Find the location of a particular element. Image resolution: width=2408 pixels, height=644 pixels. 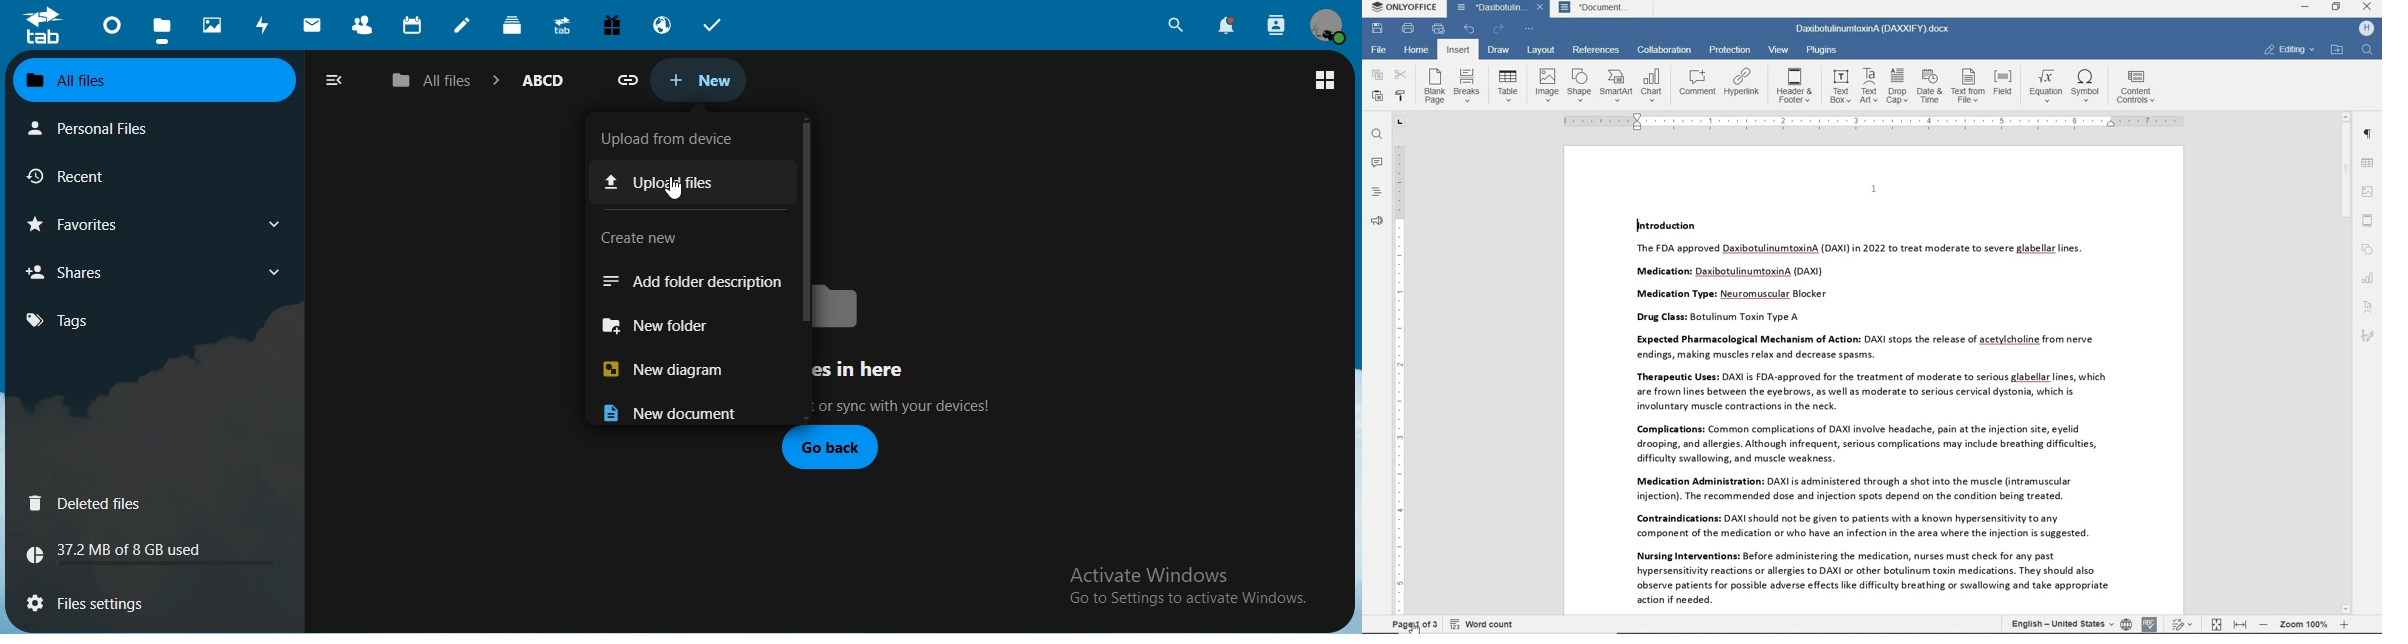

hyperlink is located at coordinates (1743, 82).